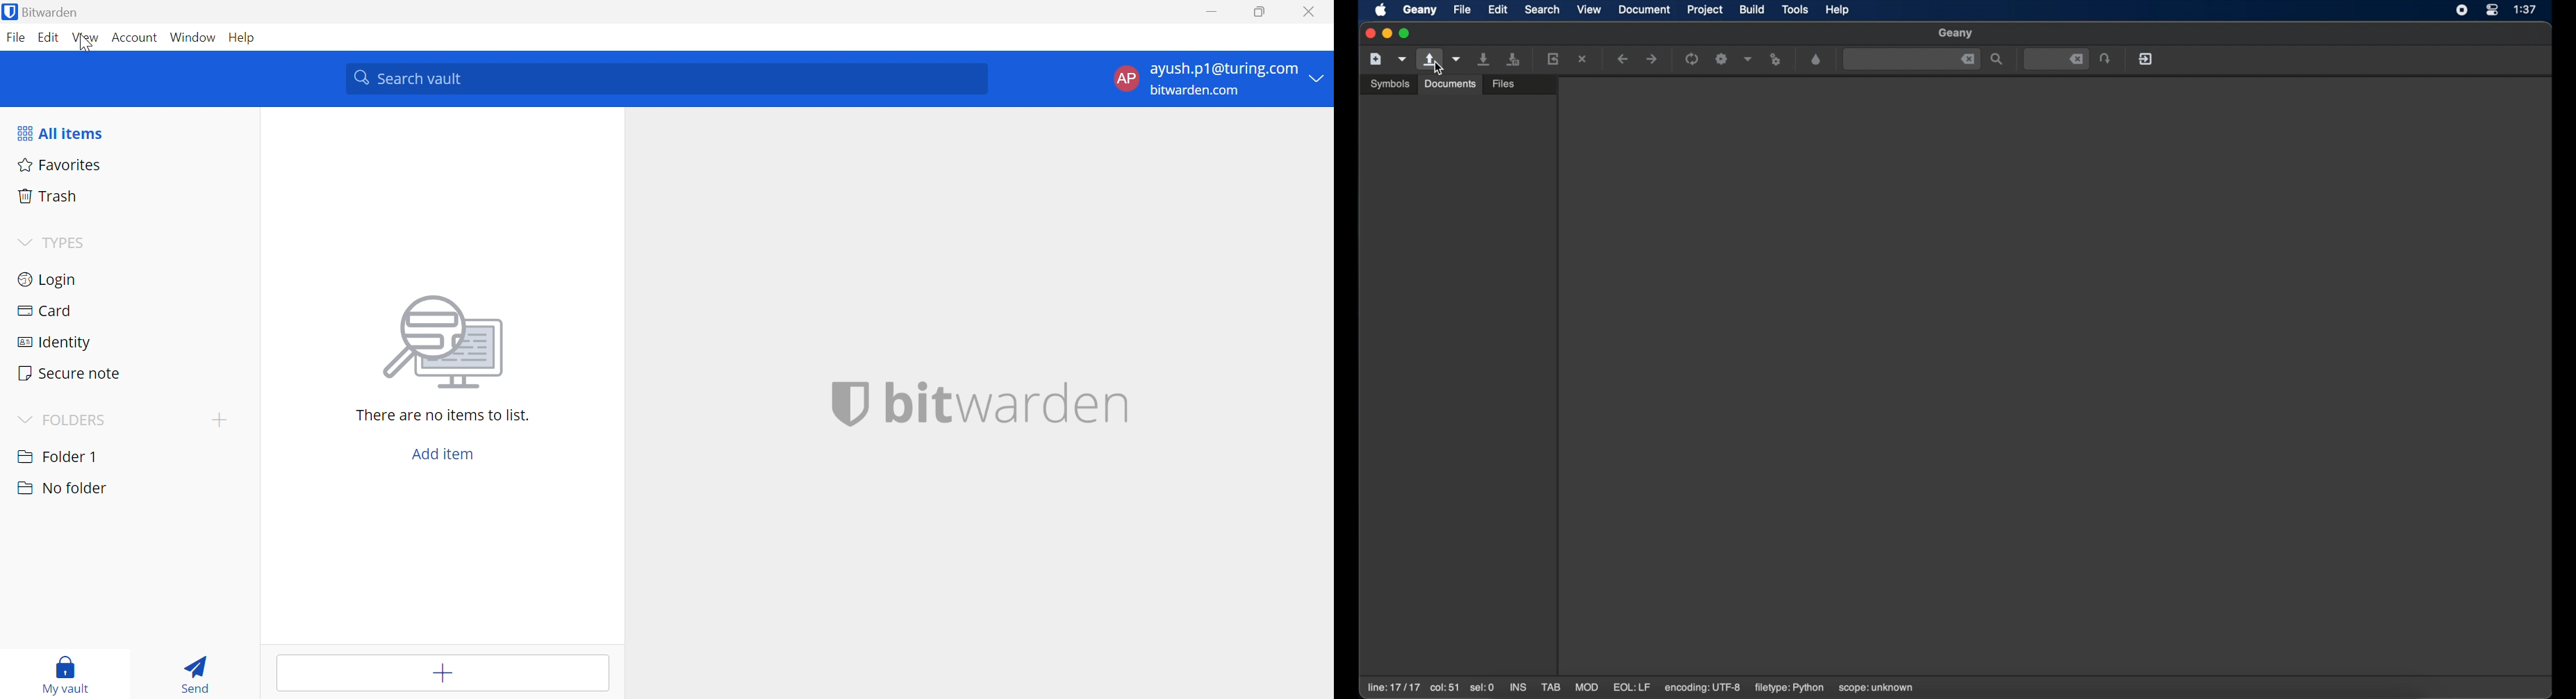 This screenshot has height=700, width=2576. Describe the element at coordinates (62, 165) in the screenshot. I see `Favorites` at that location.